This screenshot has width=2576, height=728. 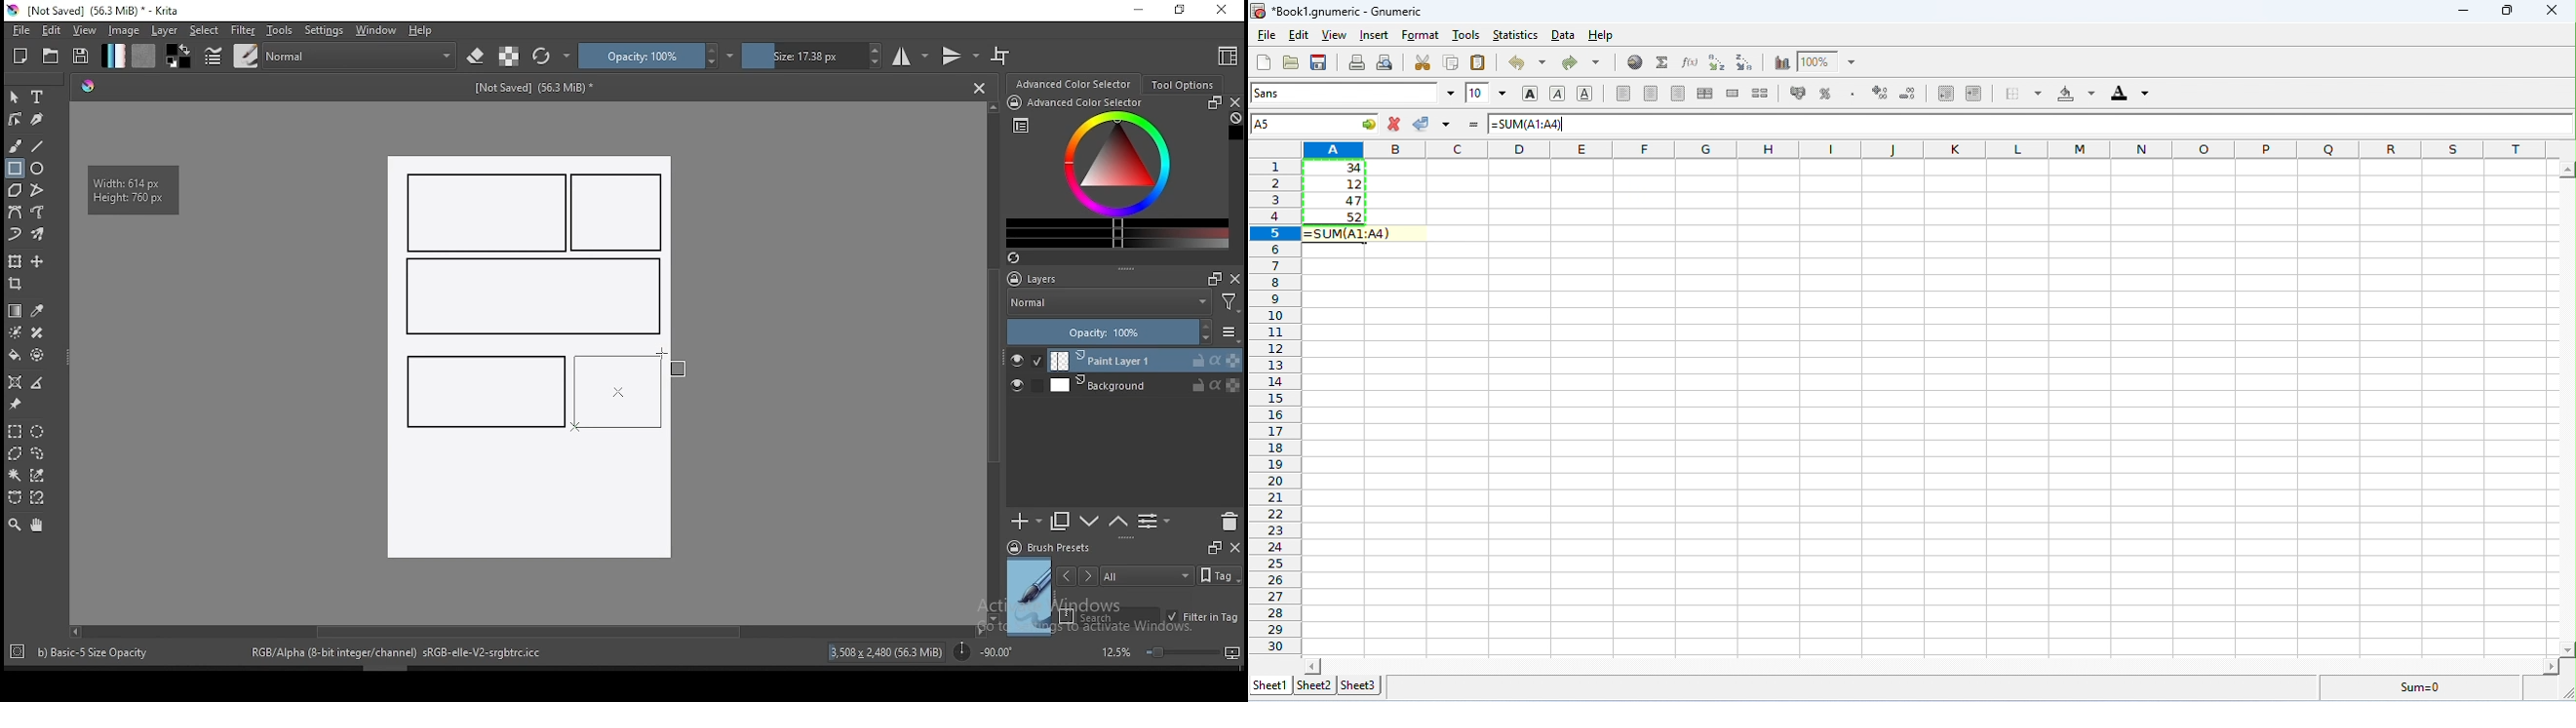 I want to click on paint bucket tool, so click(x=15, y=355).